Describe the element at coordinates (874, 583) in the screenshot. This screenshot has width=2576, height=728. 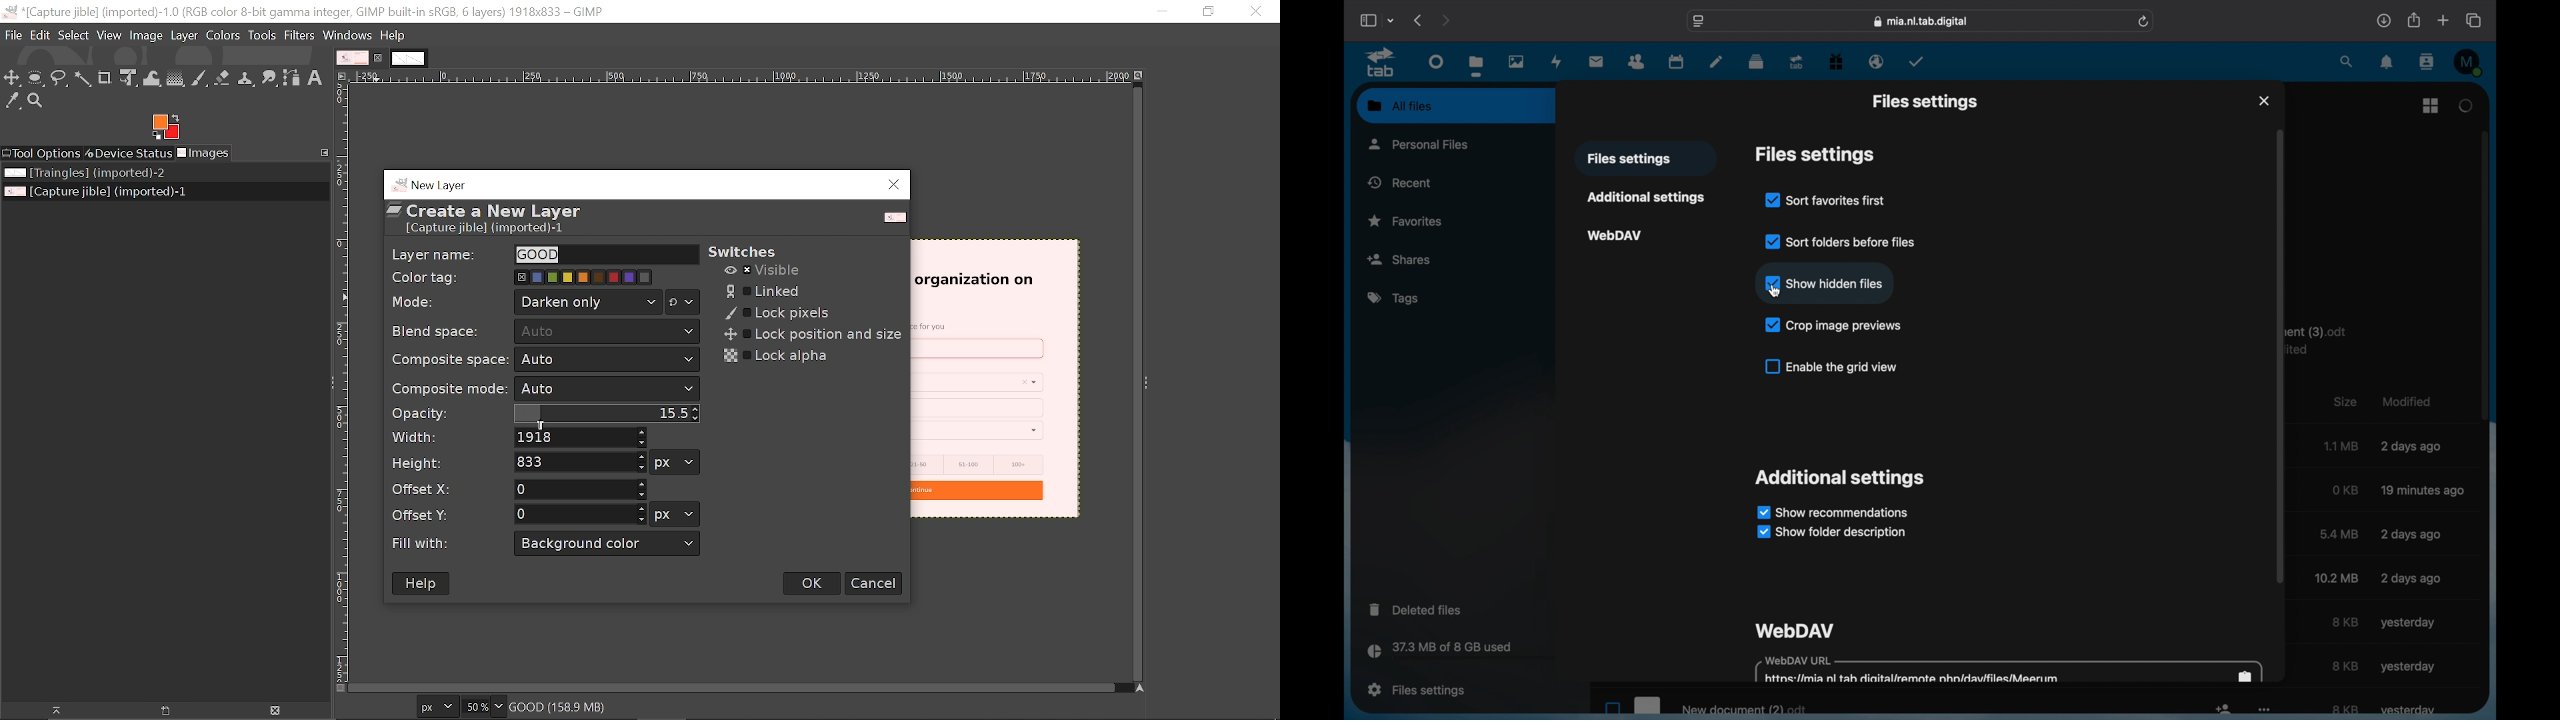
I see `Cancel` at that location.